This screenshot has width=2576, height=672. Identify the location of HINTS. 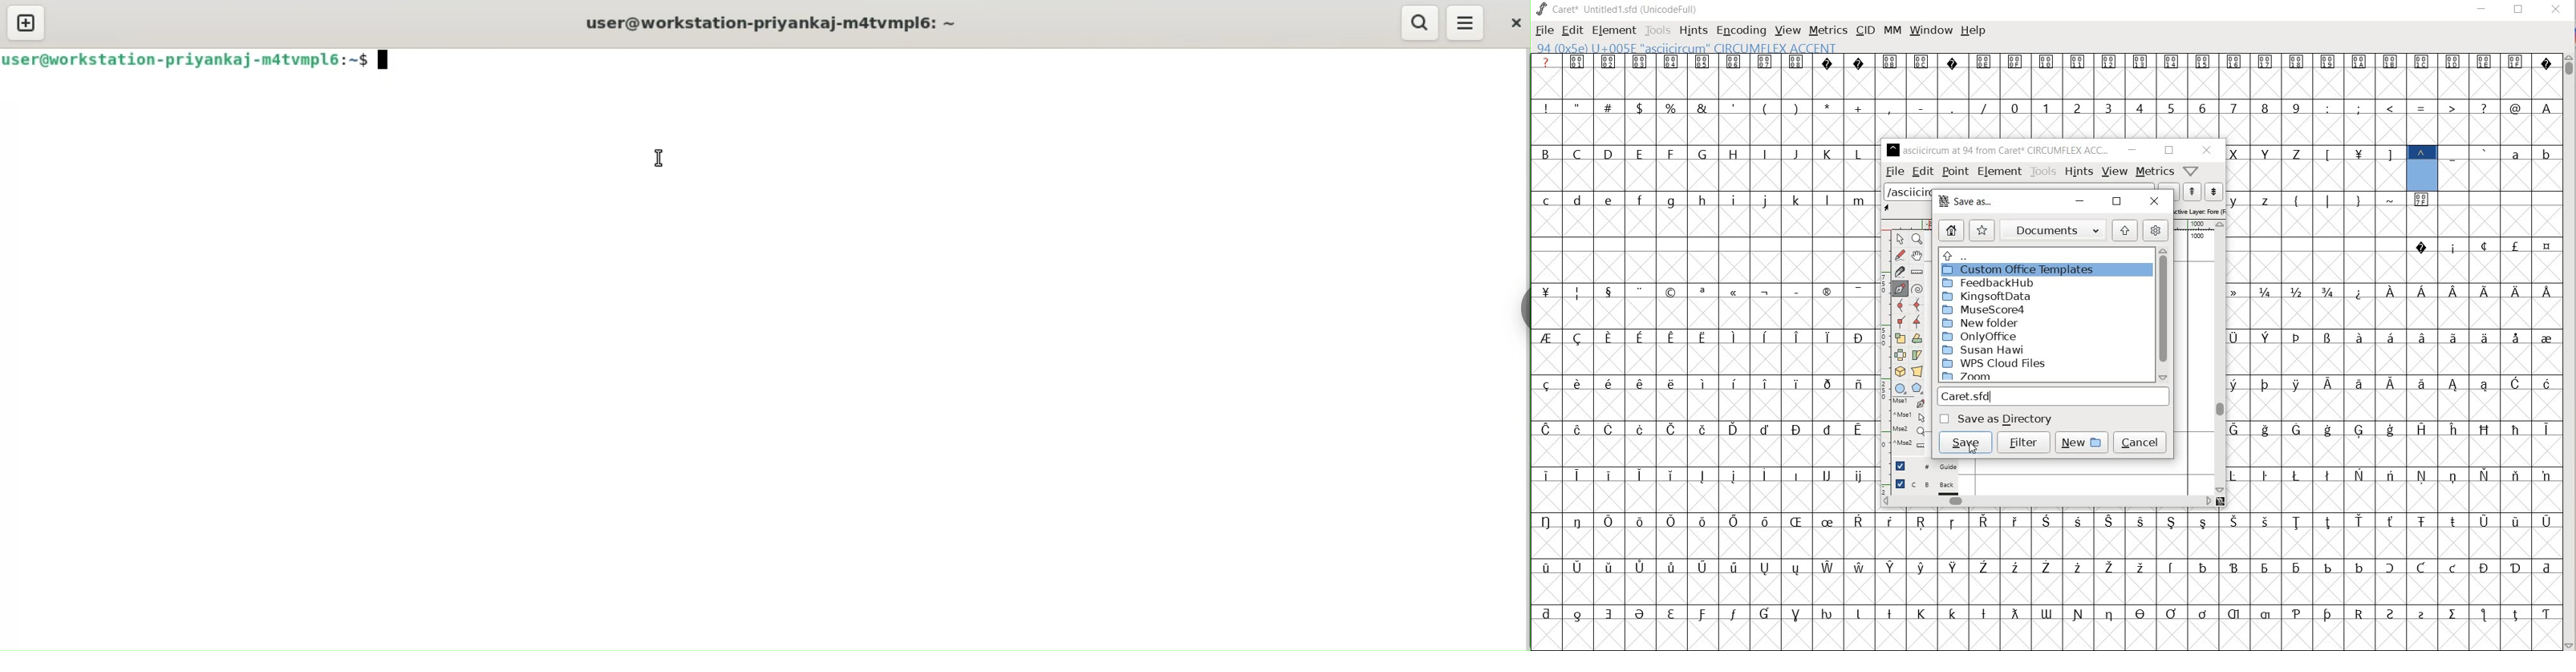
(1694, 30).